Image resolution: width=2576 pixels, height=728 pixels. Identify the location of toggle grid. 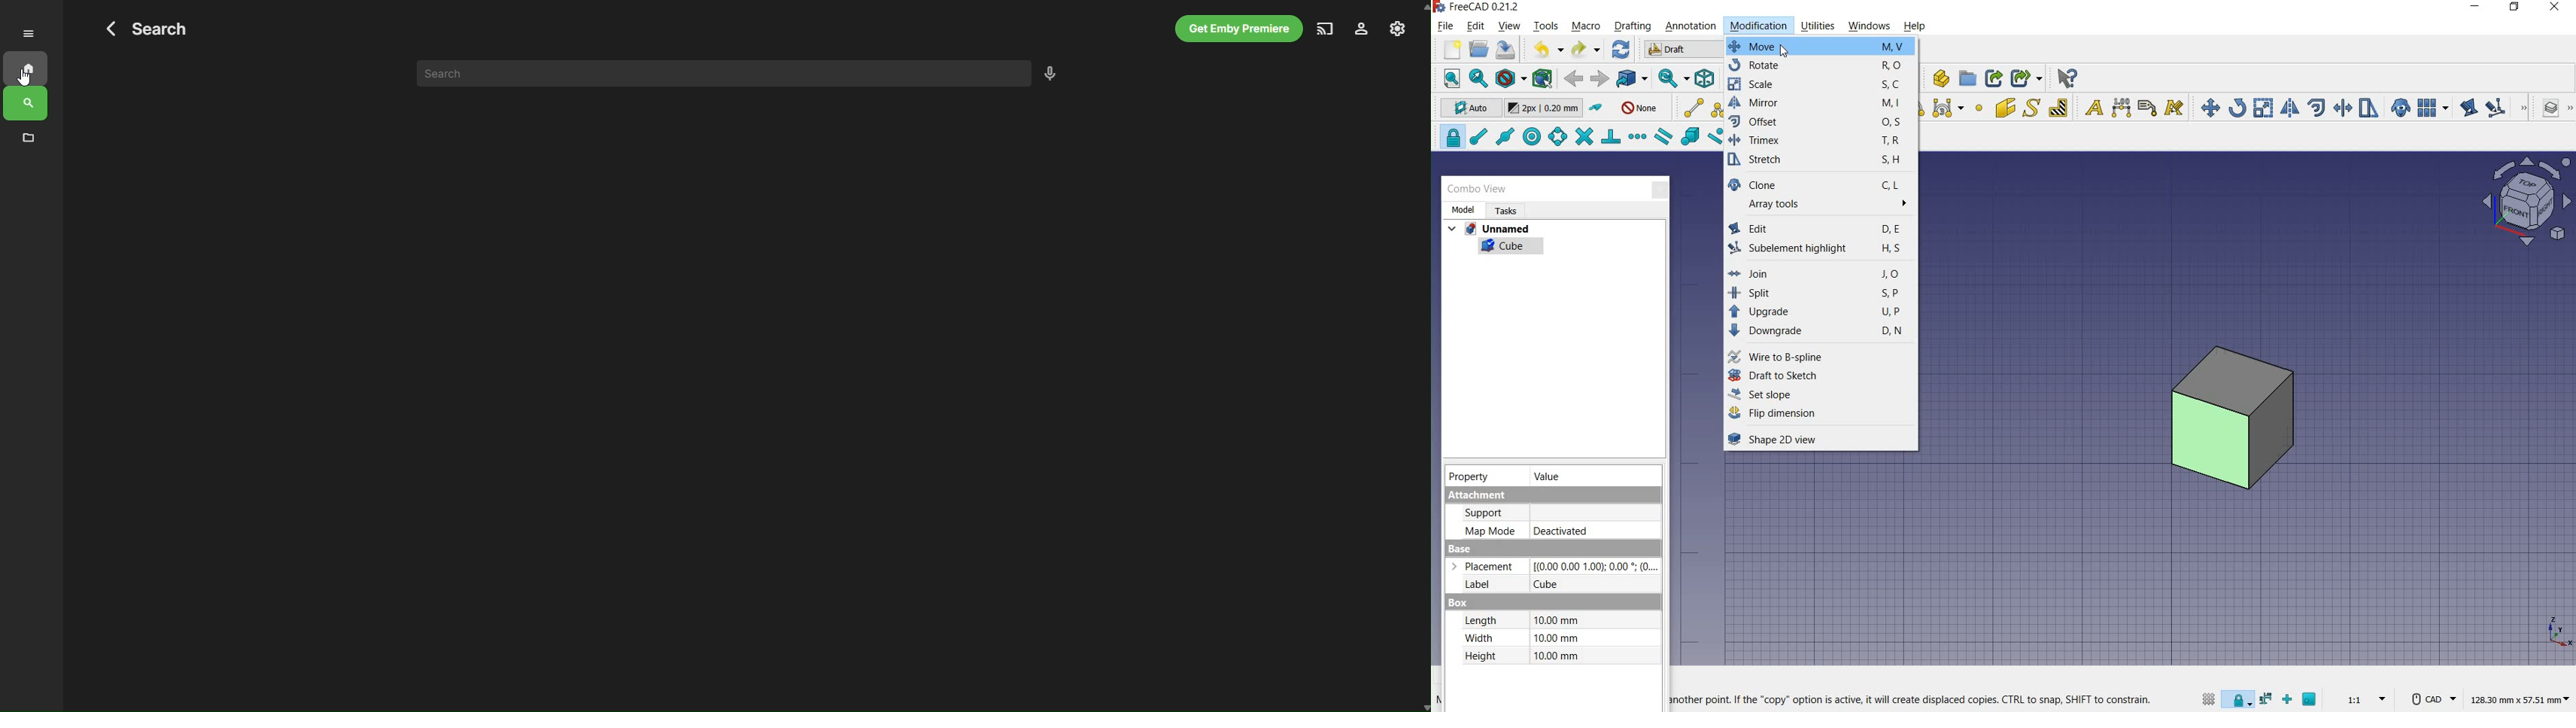
(2209, 700).